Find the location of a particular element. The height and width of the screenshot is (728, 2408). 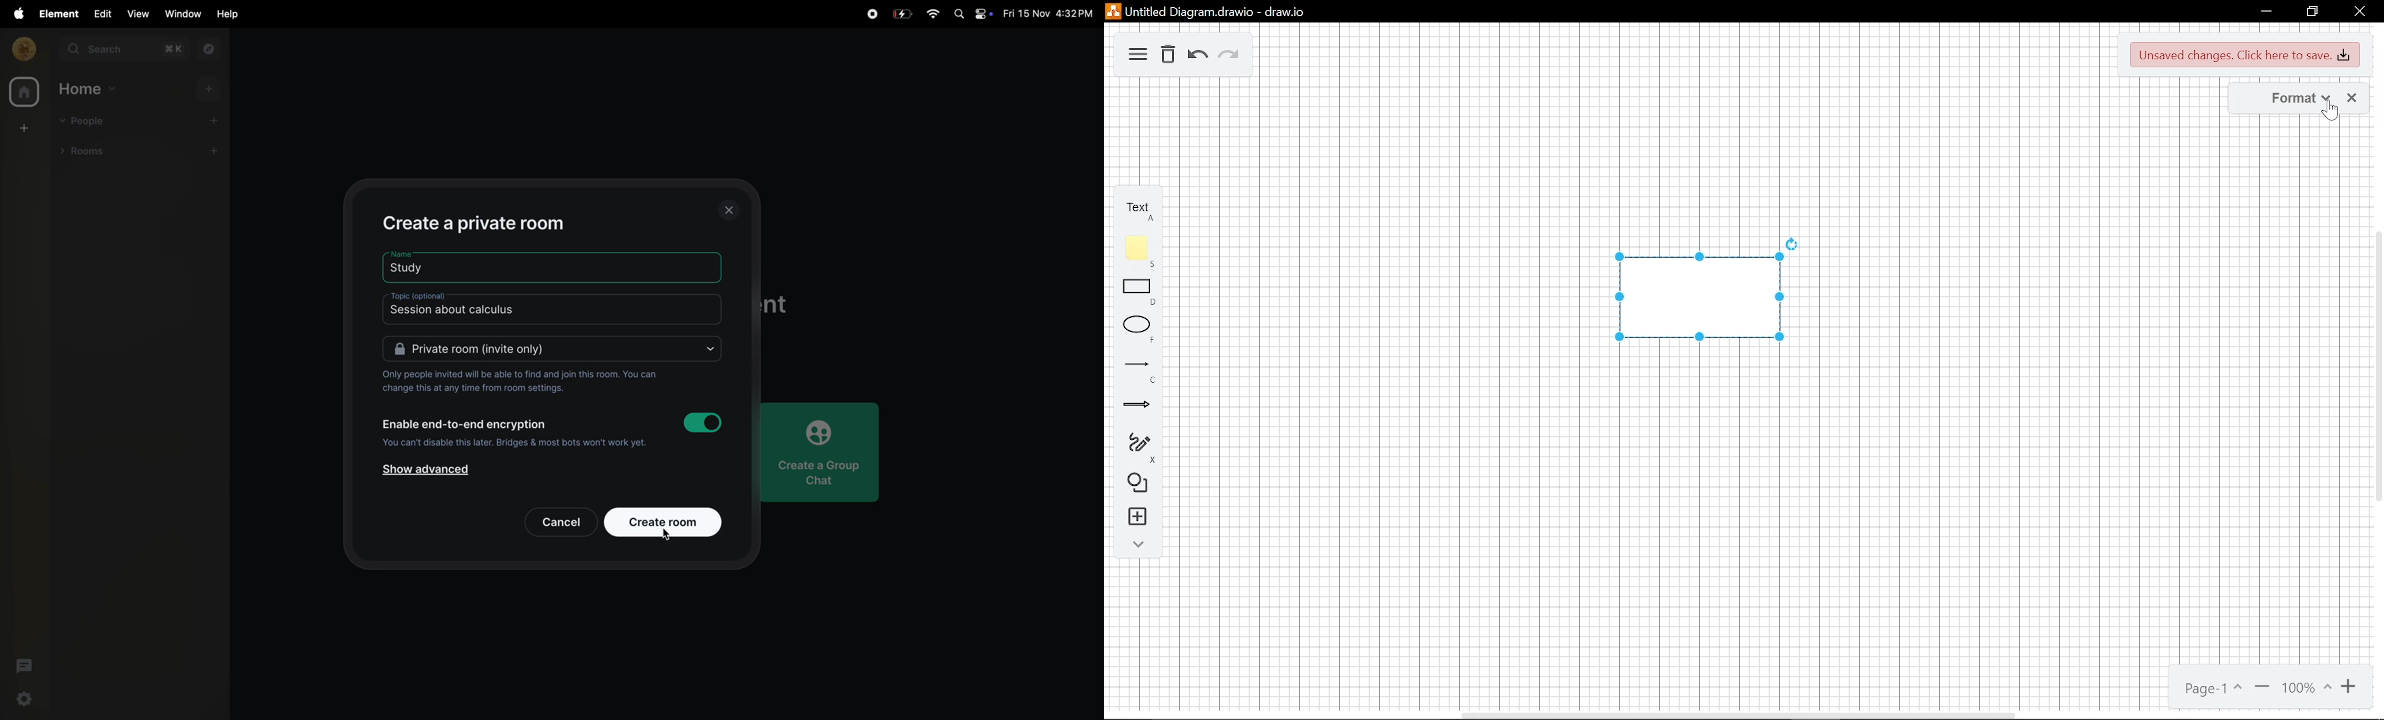

Unsaved changes is located at coordinates (2246, 54).